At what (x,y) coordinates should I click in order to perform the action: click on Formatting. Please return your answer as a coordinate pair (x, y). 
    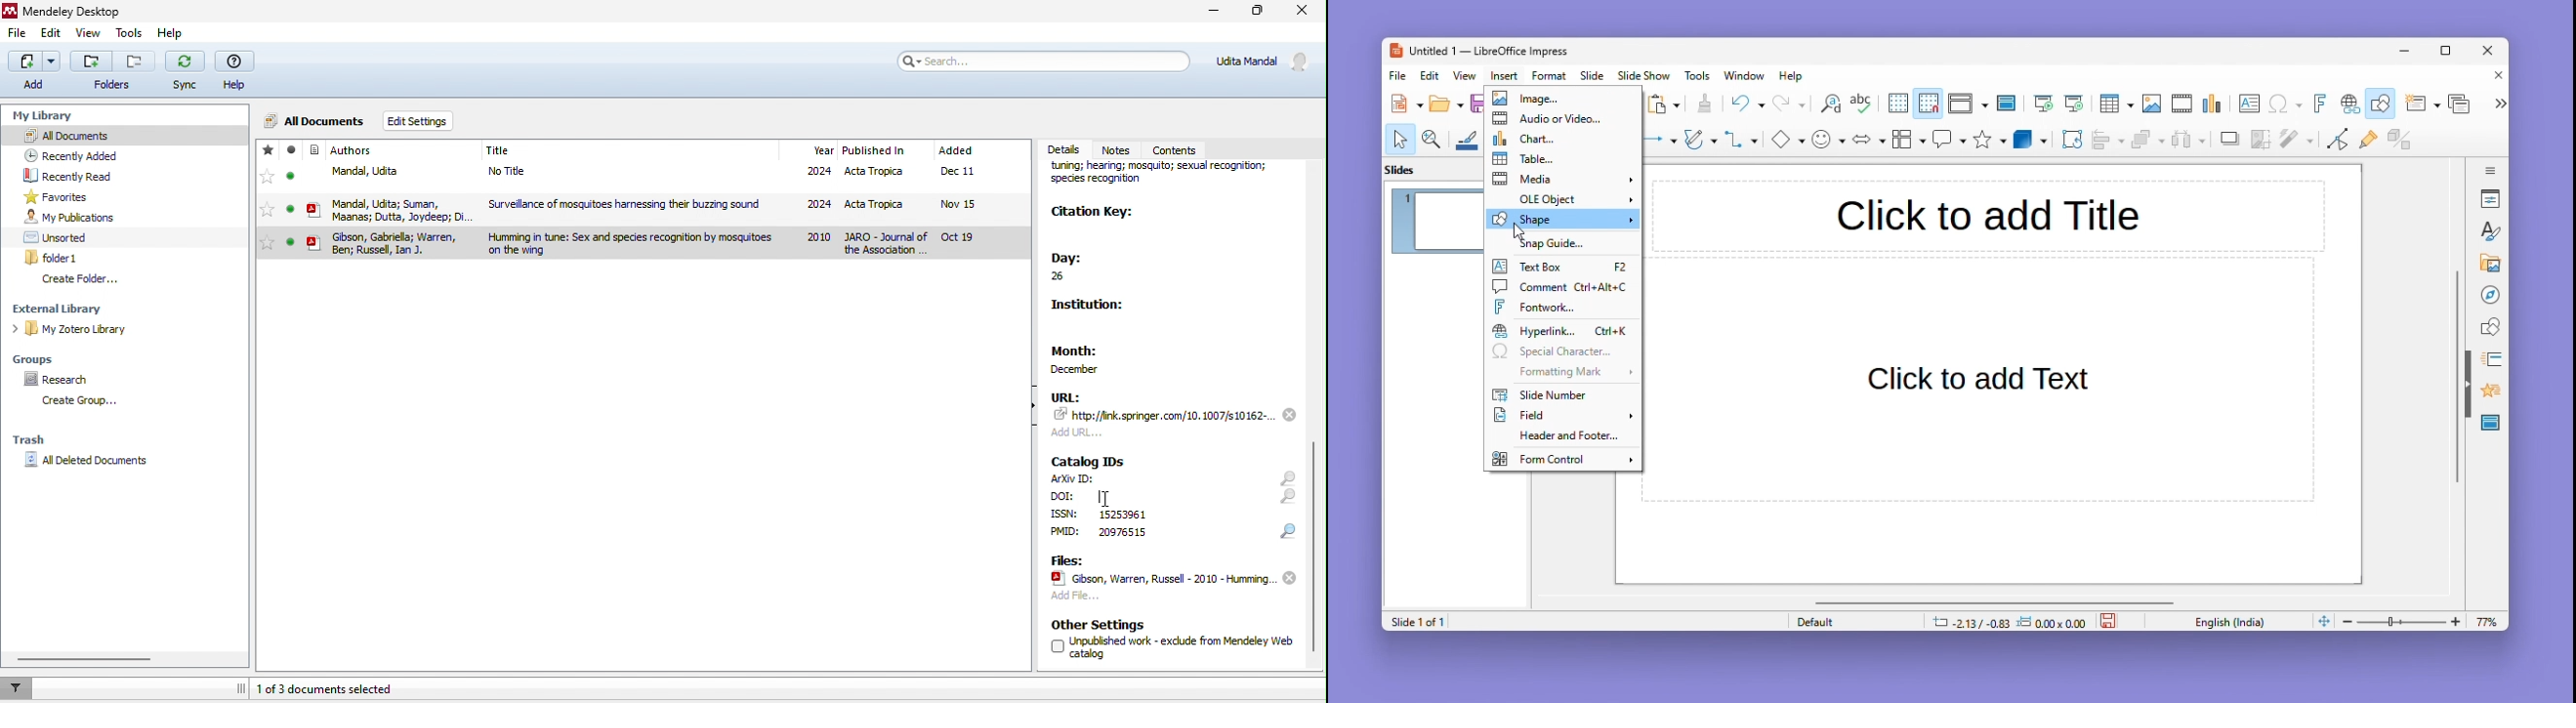
    Looking at the image, I should click on (1559, 371).